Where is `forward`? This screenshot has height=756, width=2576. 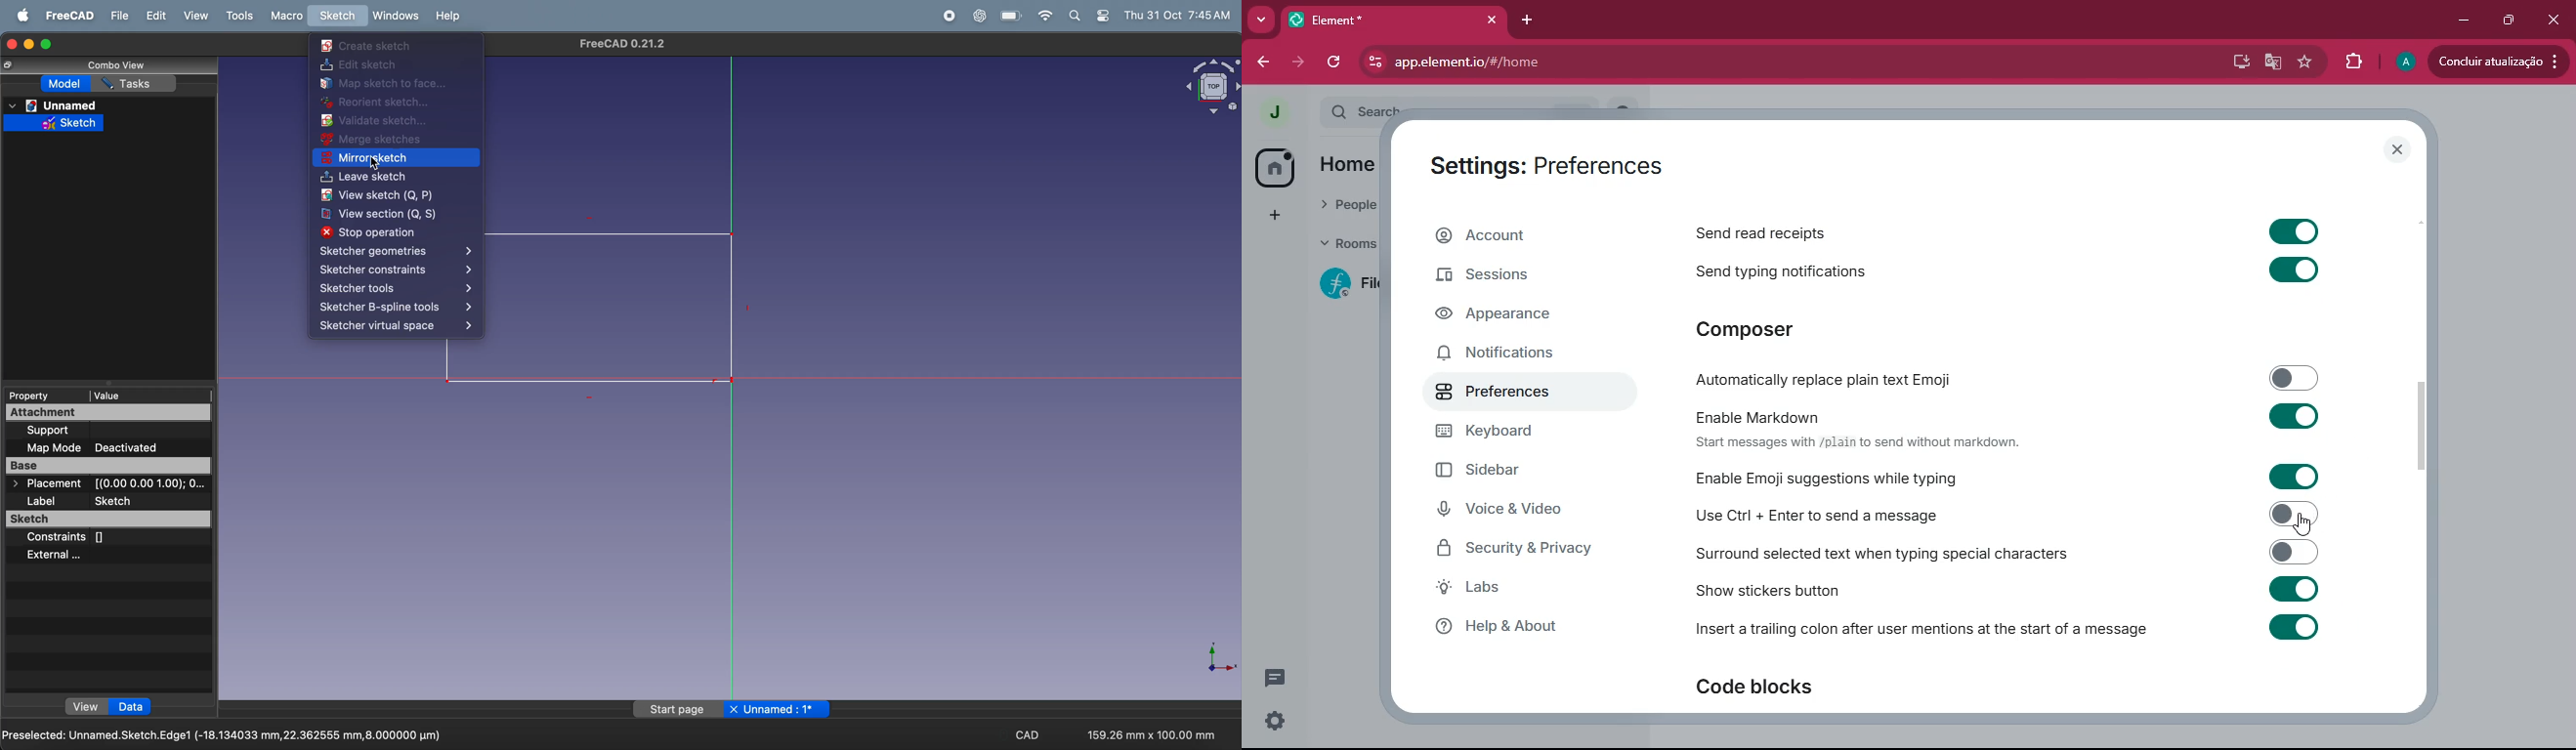
forward is located at coordinates (1300, 60).